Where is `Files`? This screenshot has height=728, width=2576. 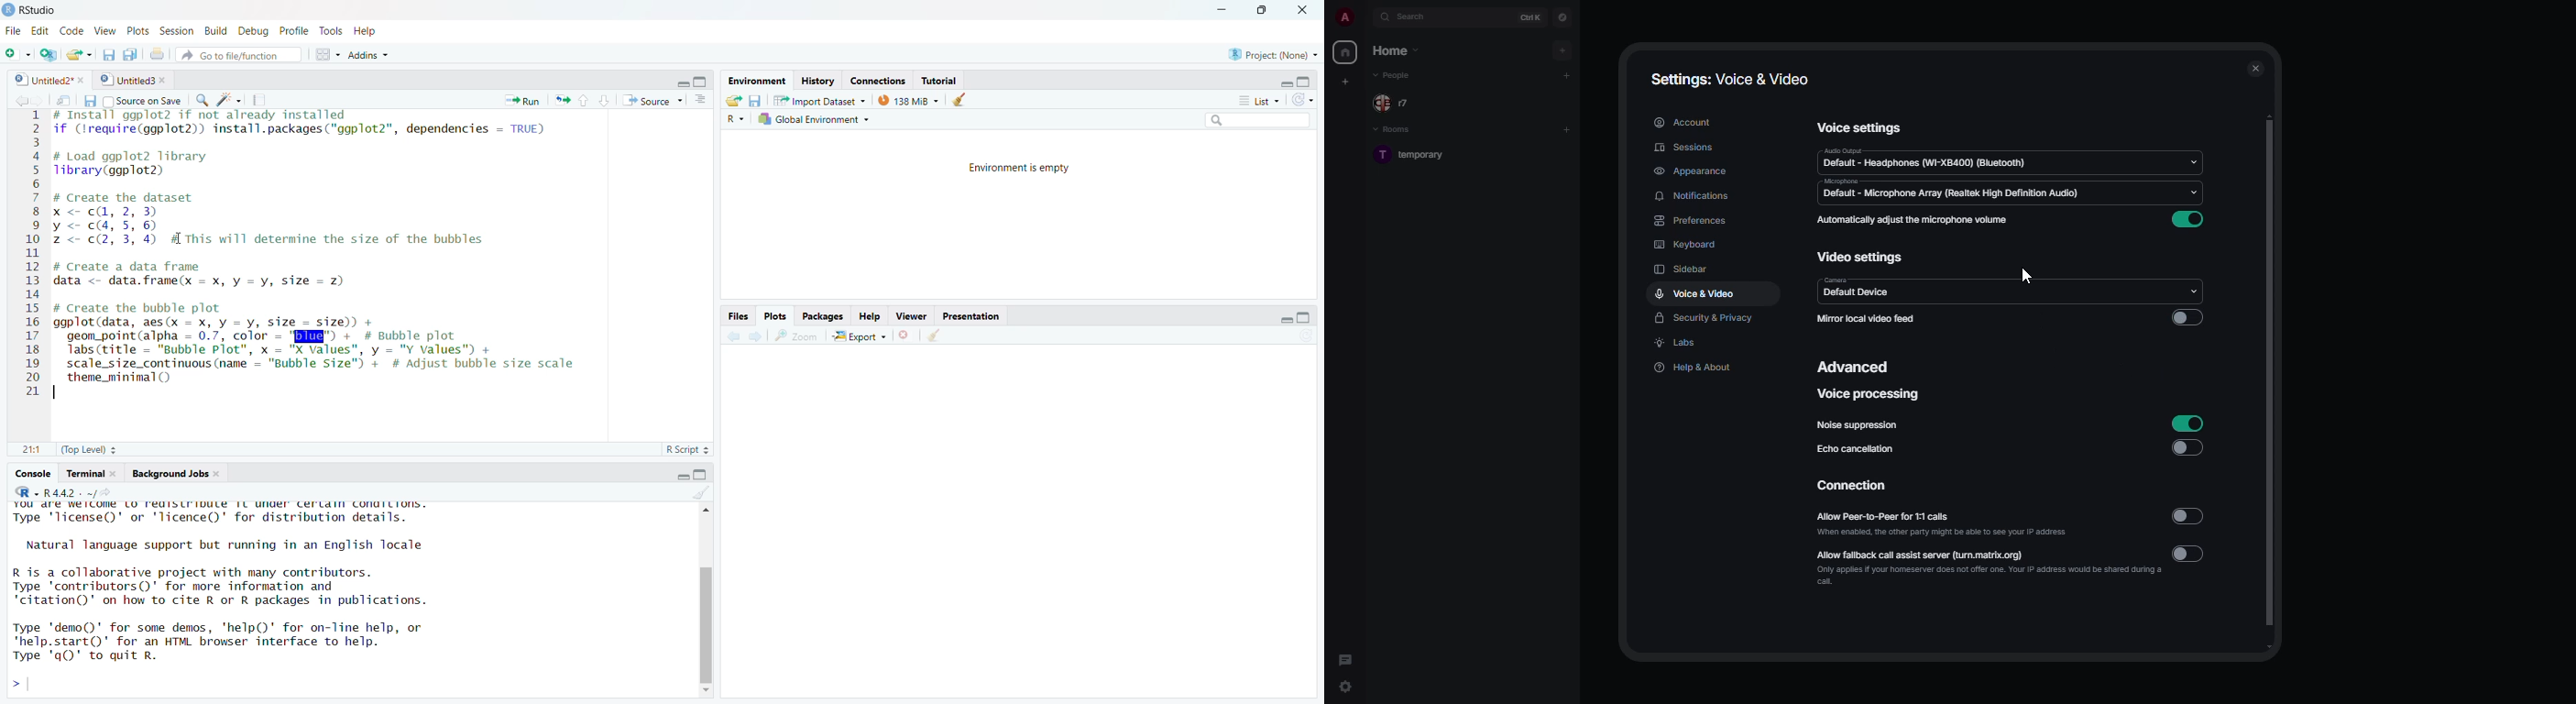 Files is located at coordinates (738, 315).